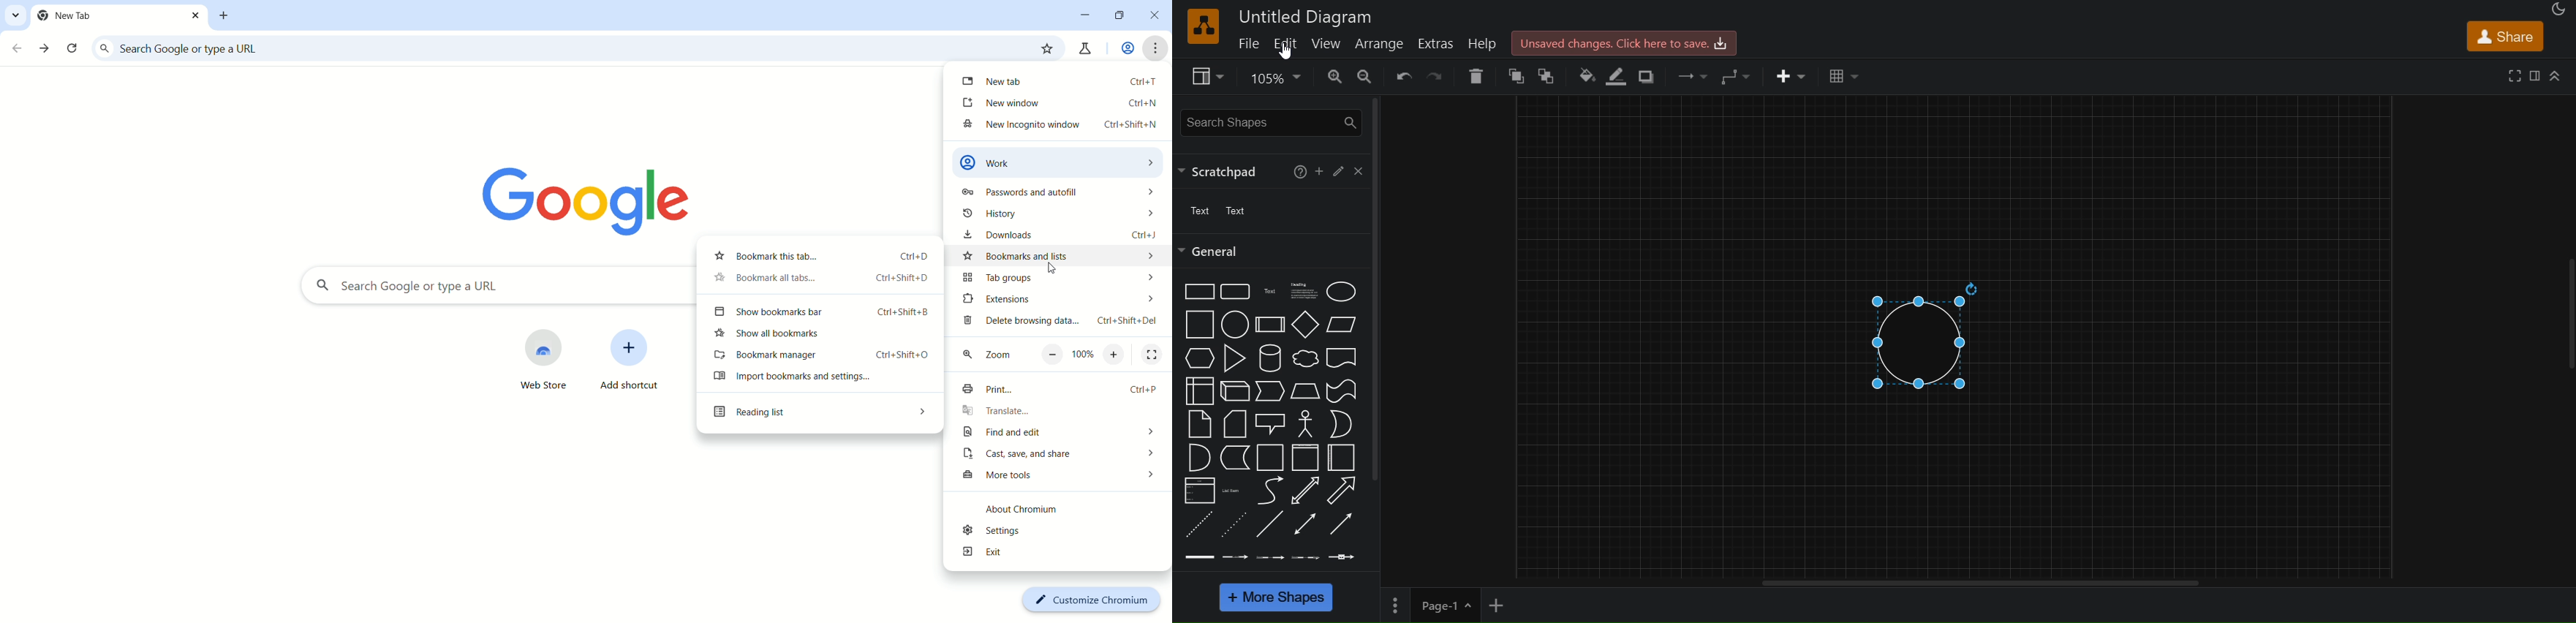  Describe the element at coordinates (1303, 323) in the screenshot. I see `diamond` at that location.